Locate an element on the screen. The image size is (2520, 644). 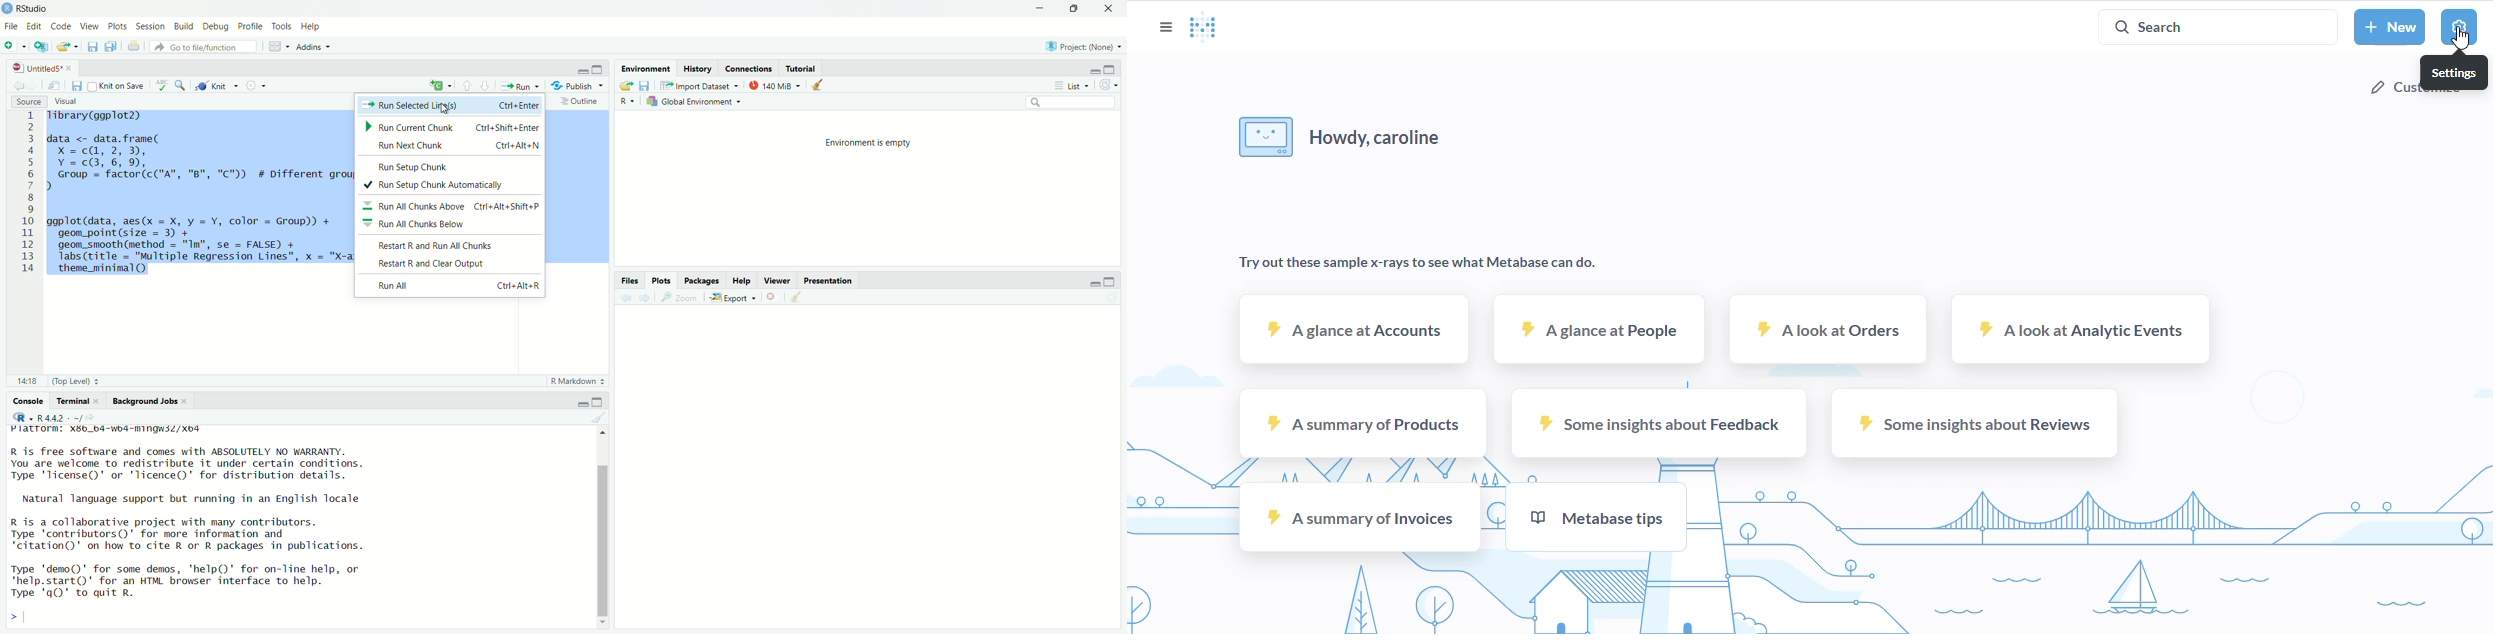
add file is located at coordinates (16, 46).